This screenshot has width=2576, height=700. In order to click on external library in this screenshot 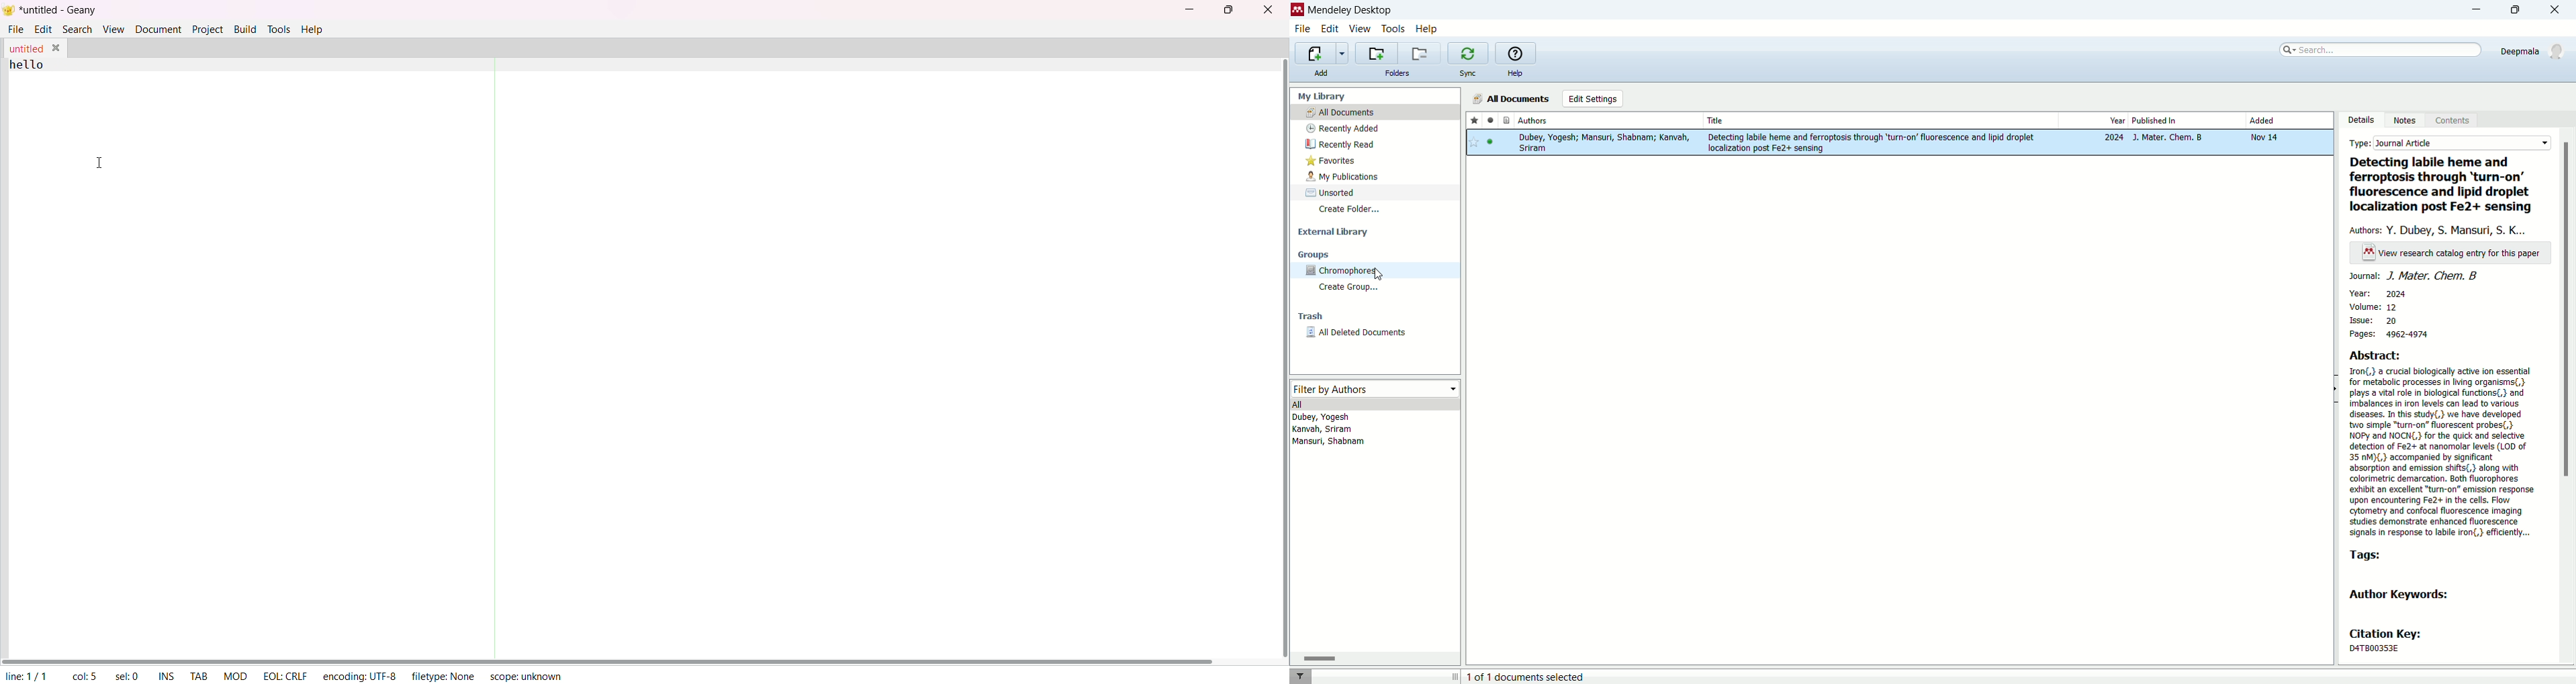, I will do `click(1335, 233)`.